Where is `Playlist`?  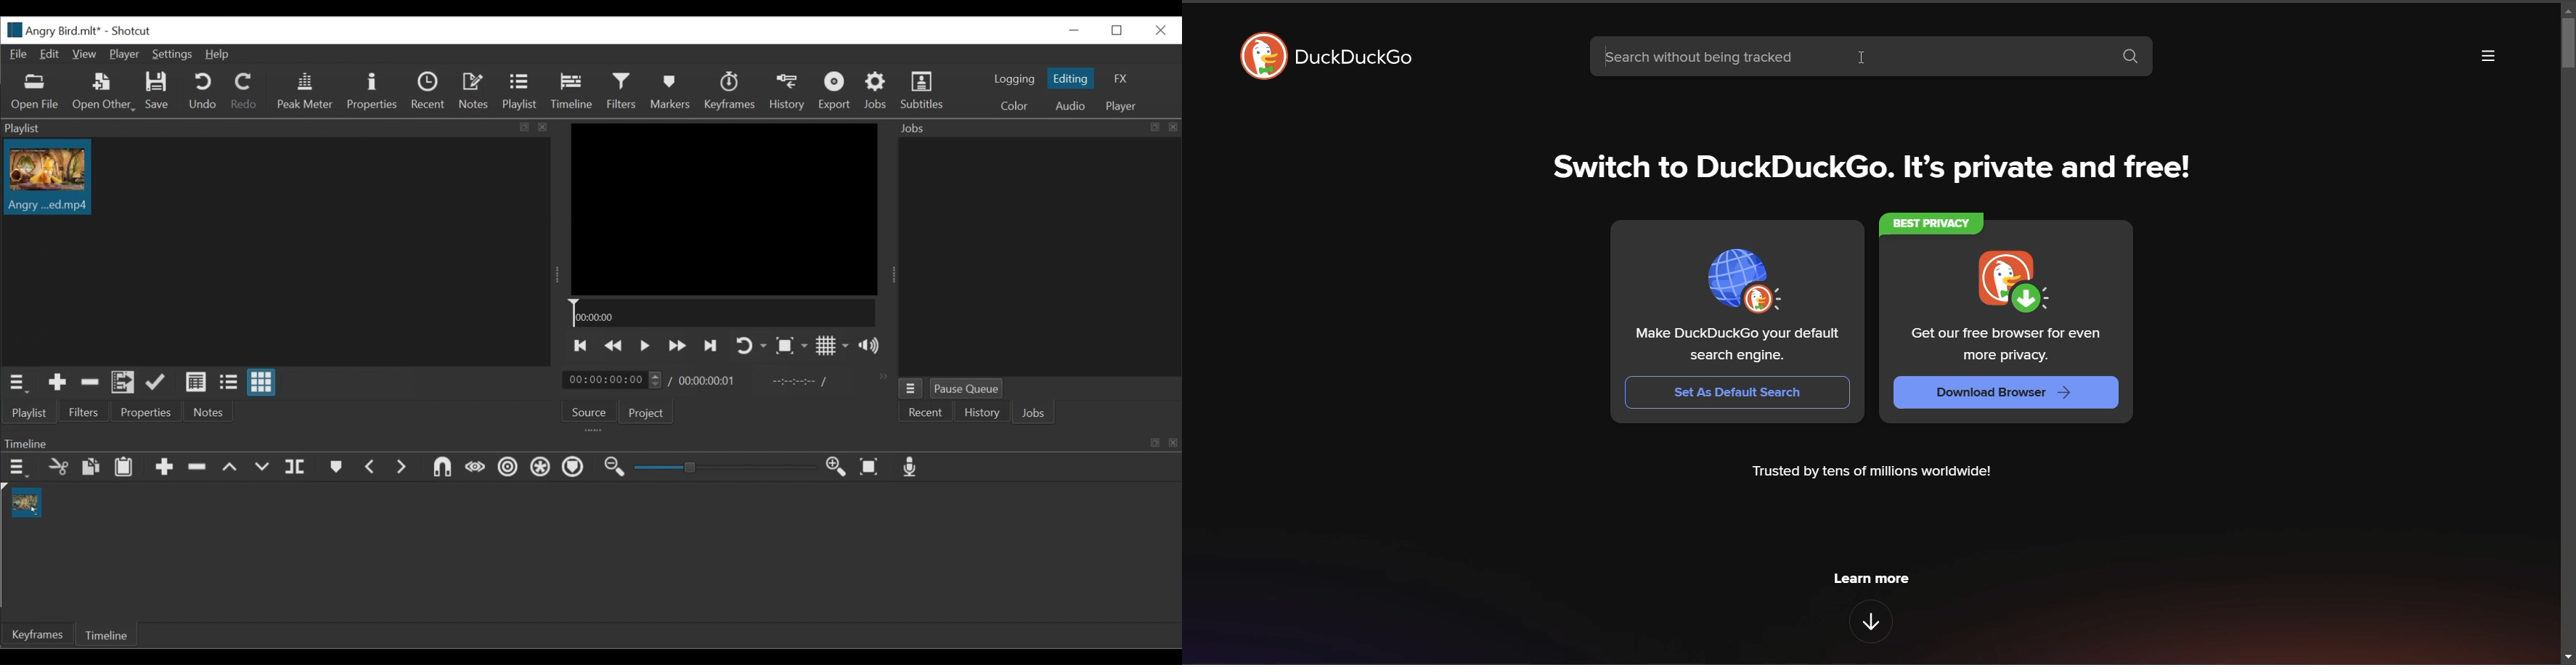 Playlist is located at coordinates (519, 90).